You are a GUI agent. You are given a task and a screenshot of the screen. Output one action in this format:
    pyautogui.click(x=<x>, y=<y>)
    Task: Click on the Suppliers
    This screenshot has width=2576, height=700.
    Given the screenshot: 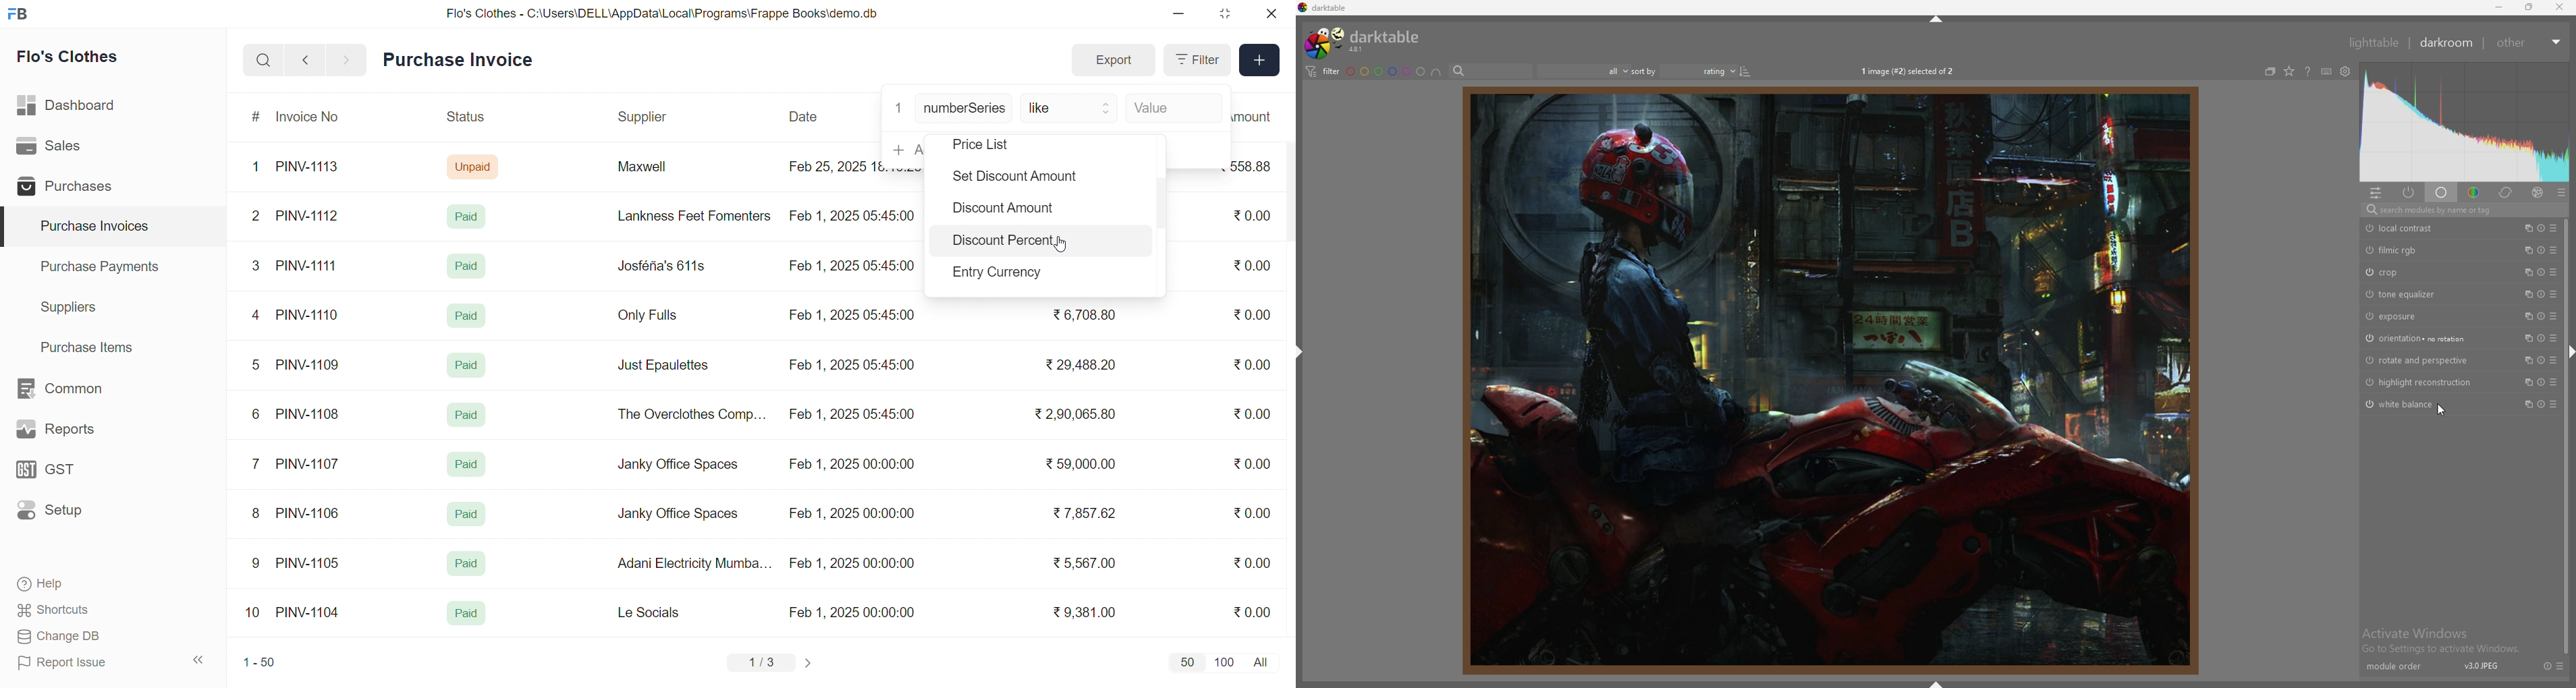 What is the action you would take?
    pyautogui.click(x=72, y=307)
    